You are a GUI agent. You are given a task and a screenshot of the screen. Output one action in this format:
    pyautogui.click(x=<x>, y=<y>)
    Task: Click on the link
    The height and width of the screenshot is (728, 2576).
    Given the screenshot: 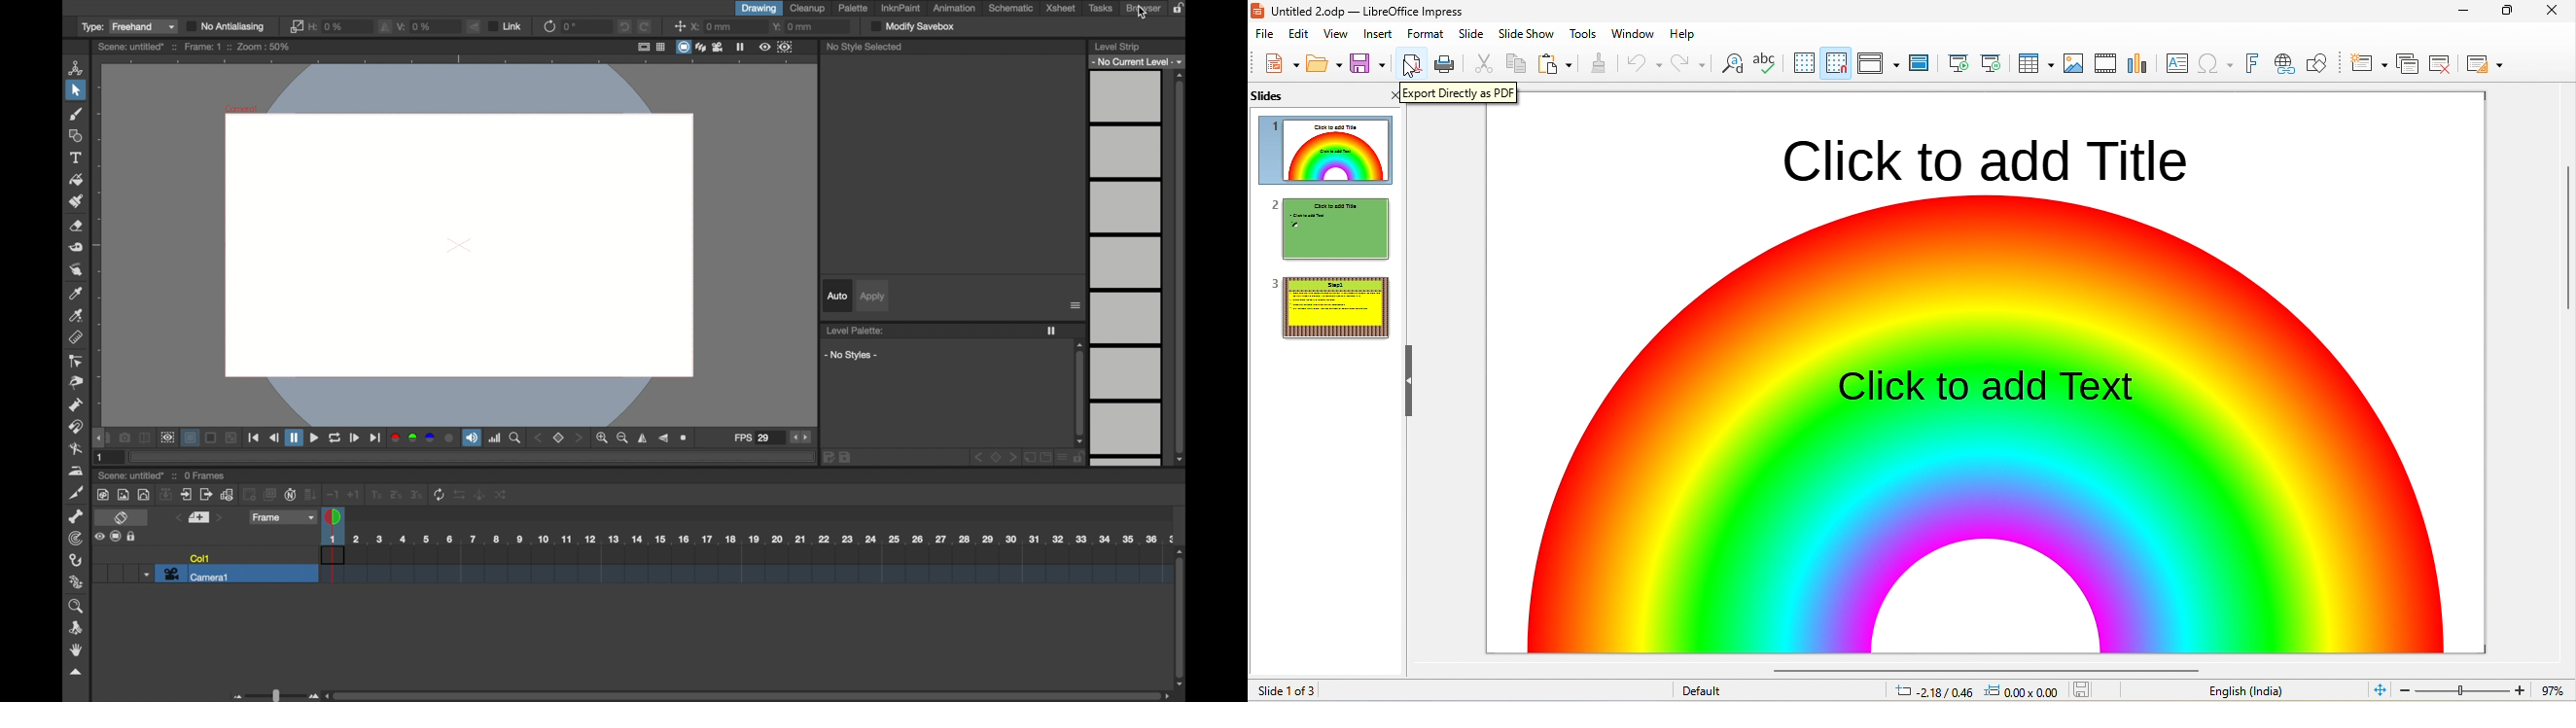 What is the action you would take?
    pyautogui.click(x=295, y=26)
    